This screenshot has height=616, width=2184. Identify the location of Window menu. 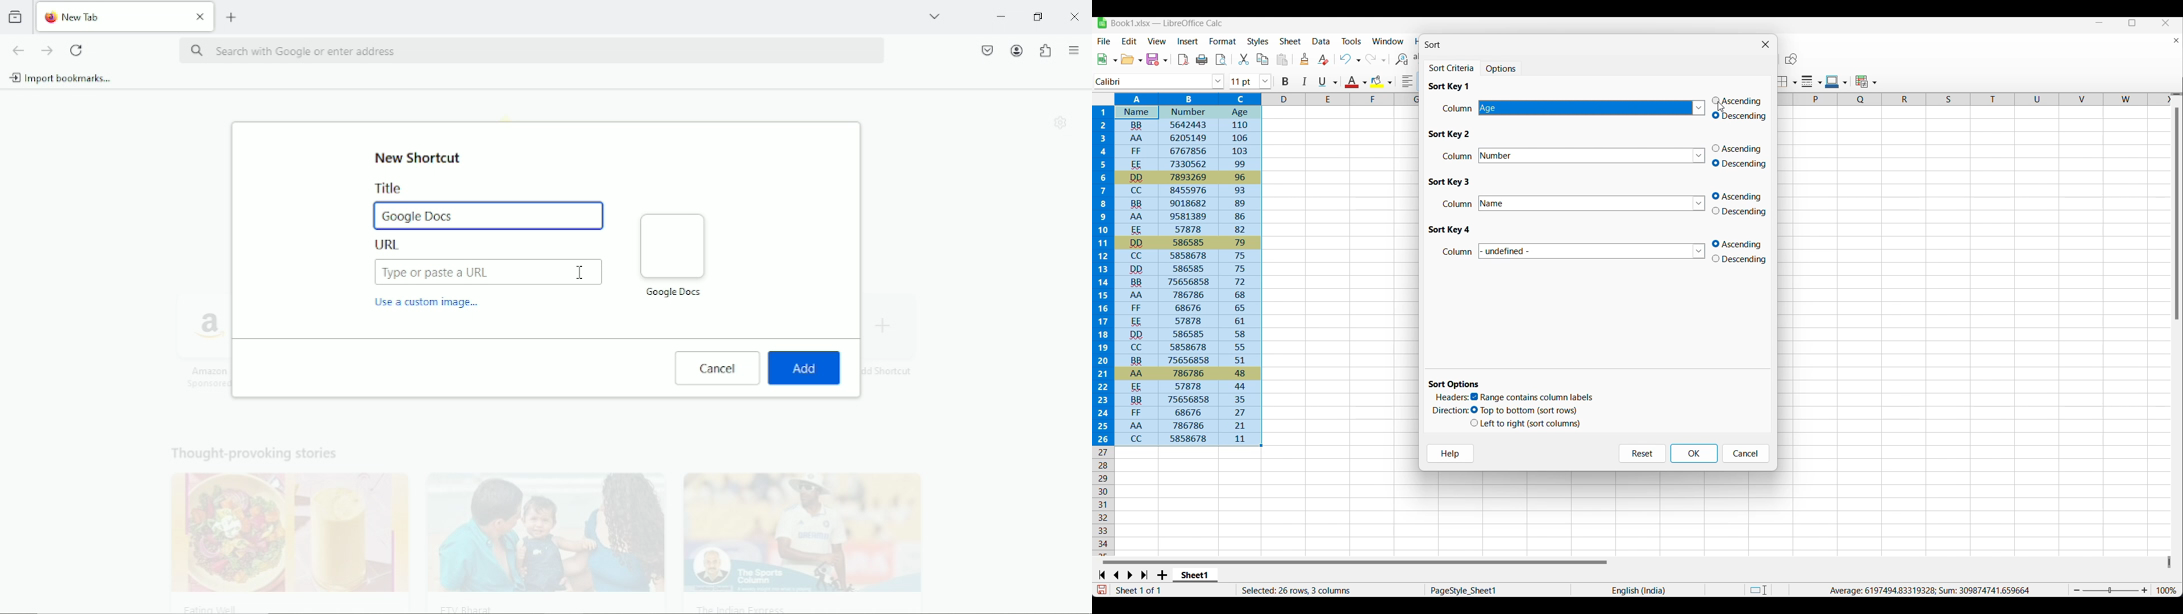
(1388, 42).